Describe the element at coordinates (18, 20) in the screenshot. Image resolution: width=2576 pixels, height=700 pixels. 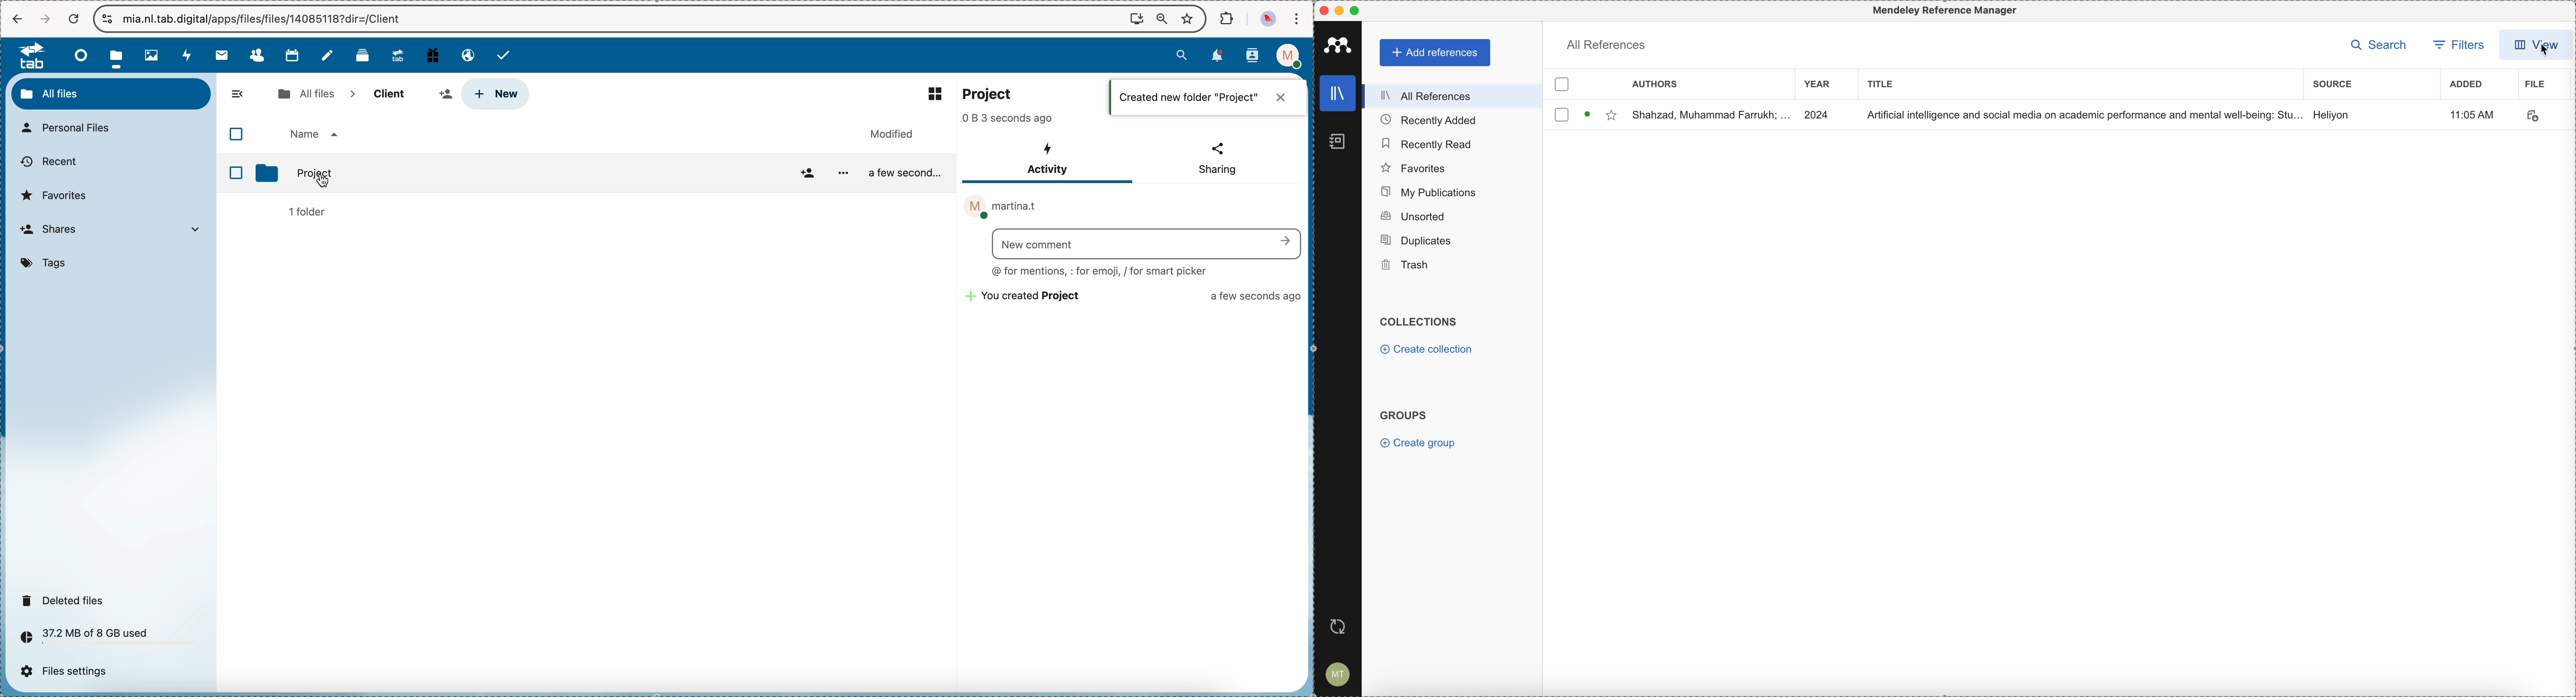
I see `navigate back` at that location.